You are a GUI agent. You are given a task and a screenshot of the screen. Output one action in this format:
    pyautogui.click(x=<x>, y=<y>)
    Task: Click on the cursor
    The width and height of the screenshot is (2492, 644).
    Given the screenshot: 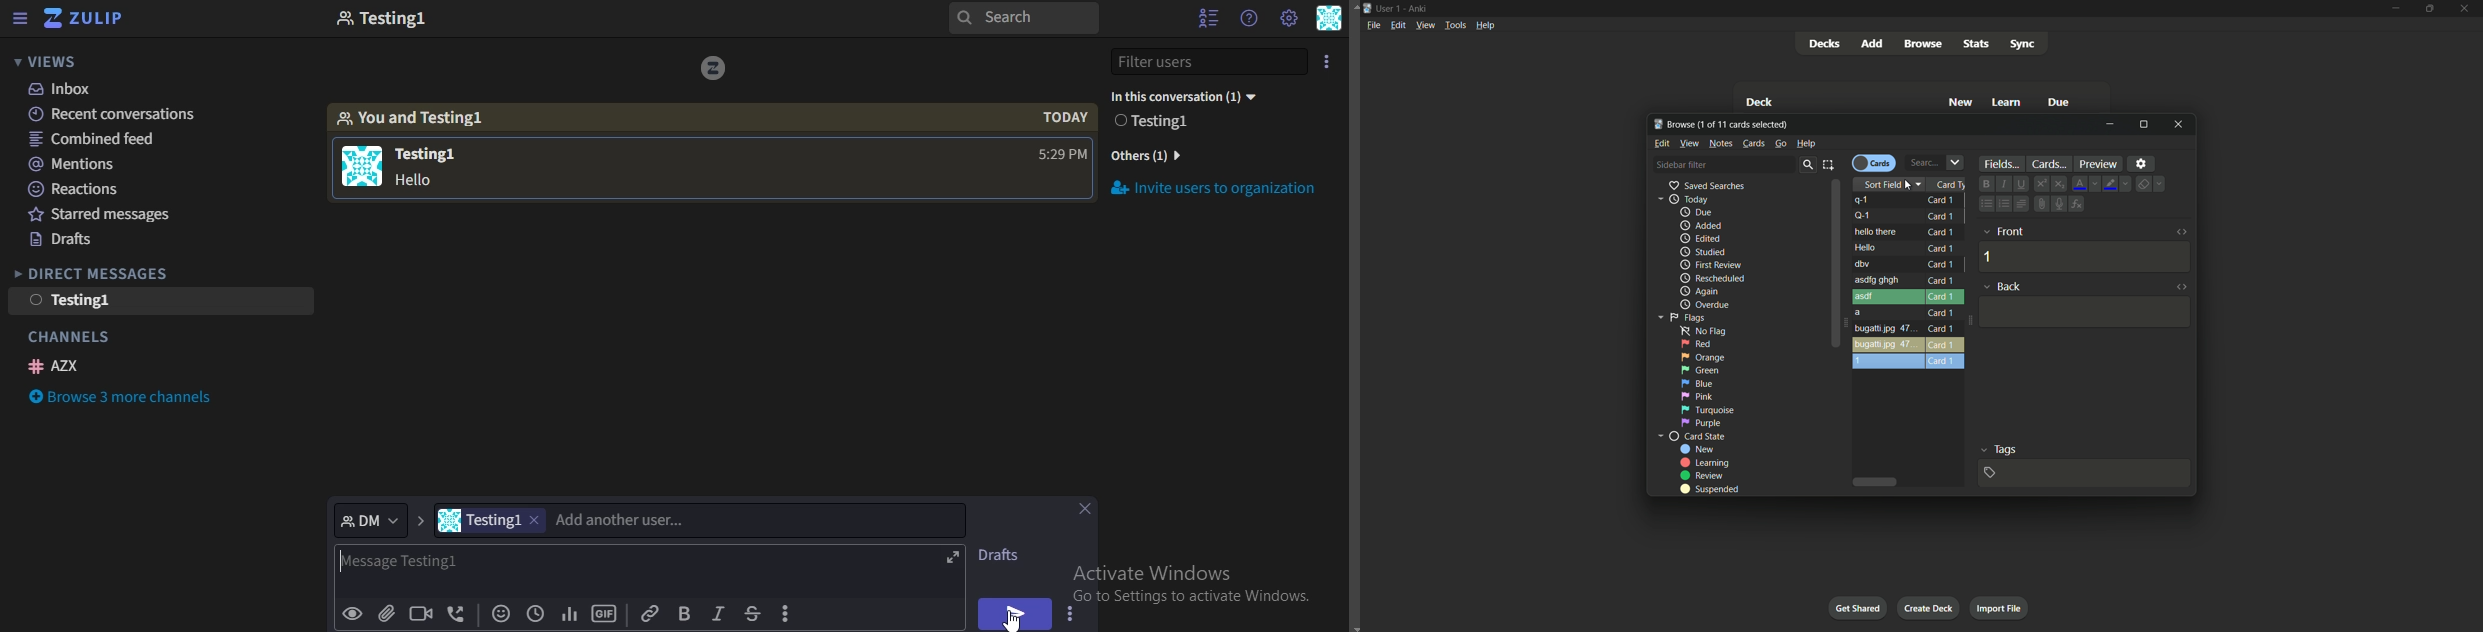 What is the action you would take?
    pyautogui.click(x=1912, y=185)
    